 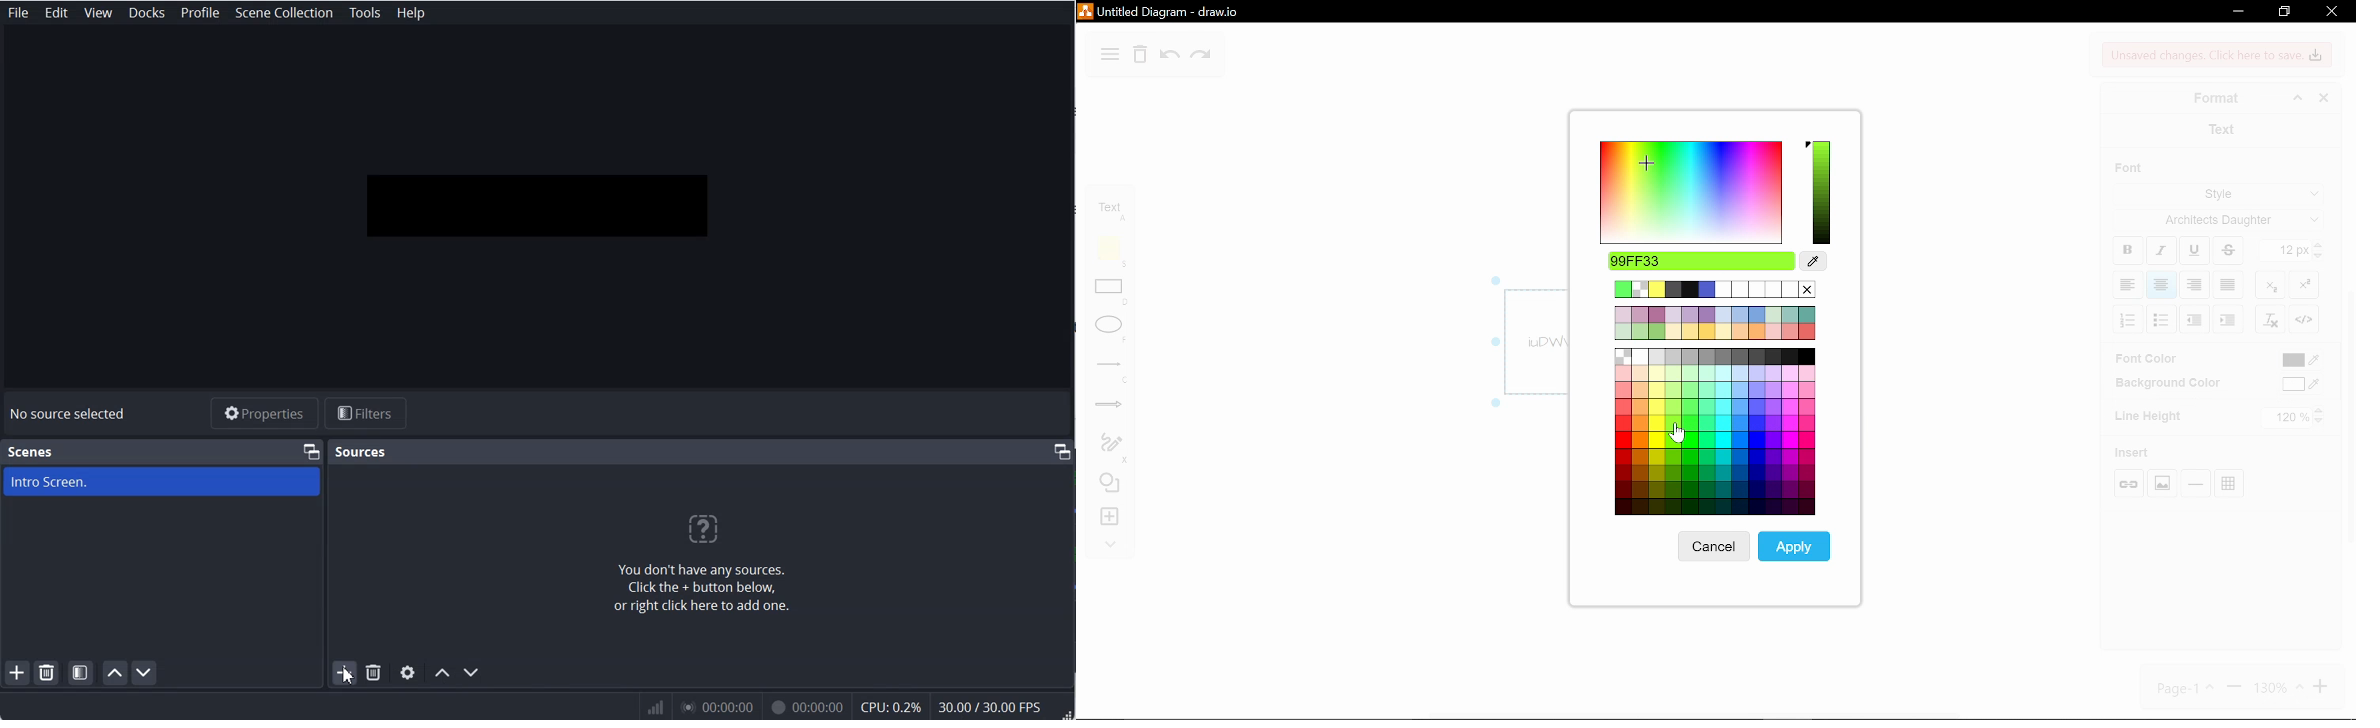 I want to click on HTML, so click(x=2305, y=319).